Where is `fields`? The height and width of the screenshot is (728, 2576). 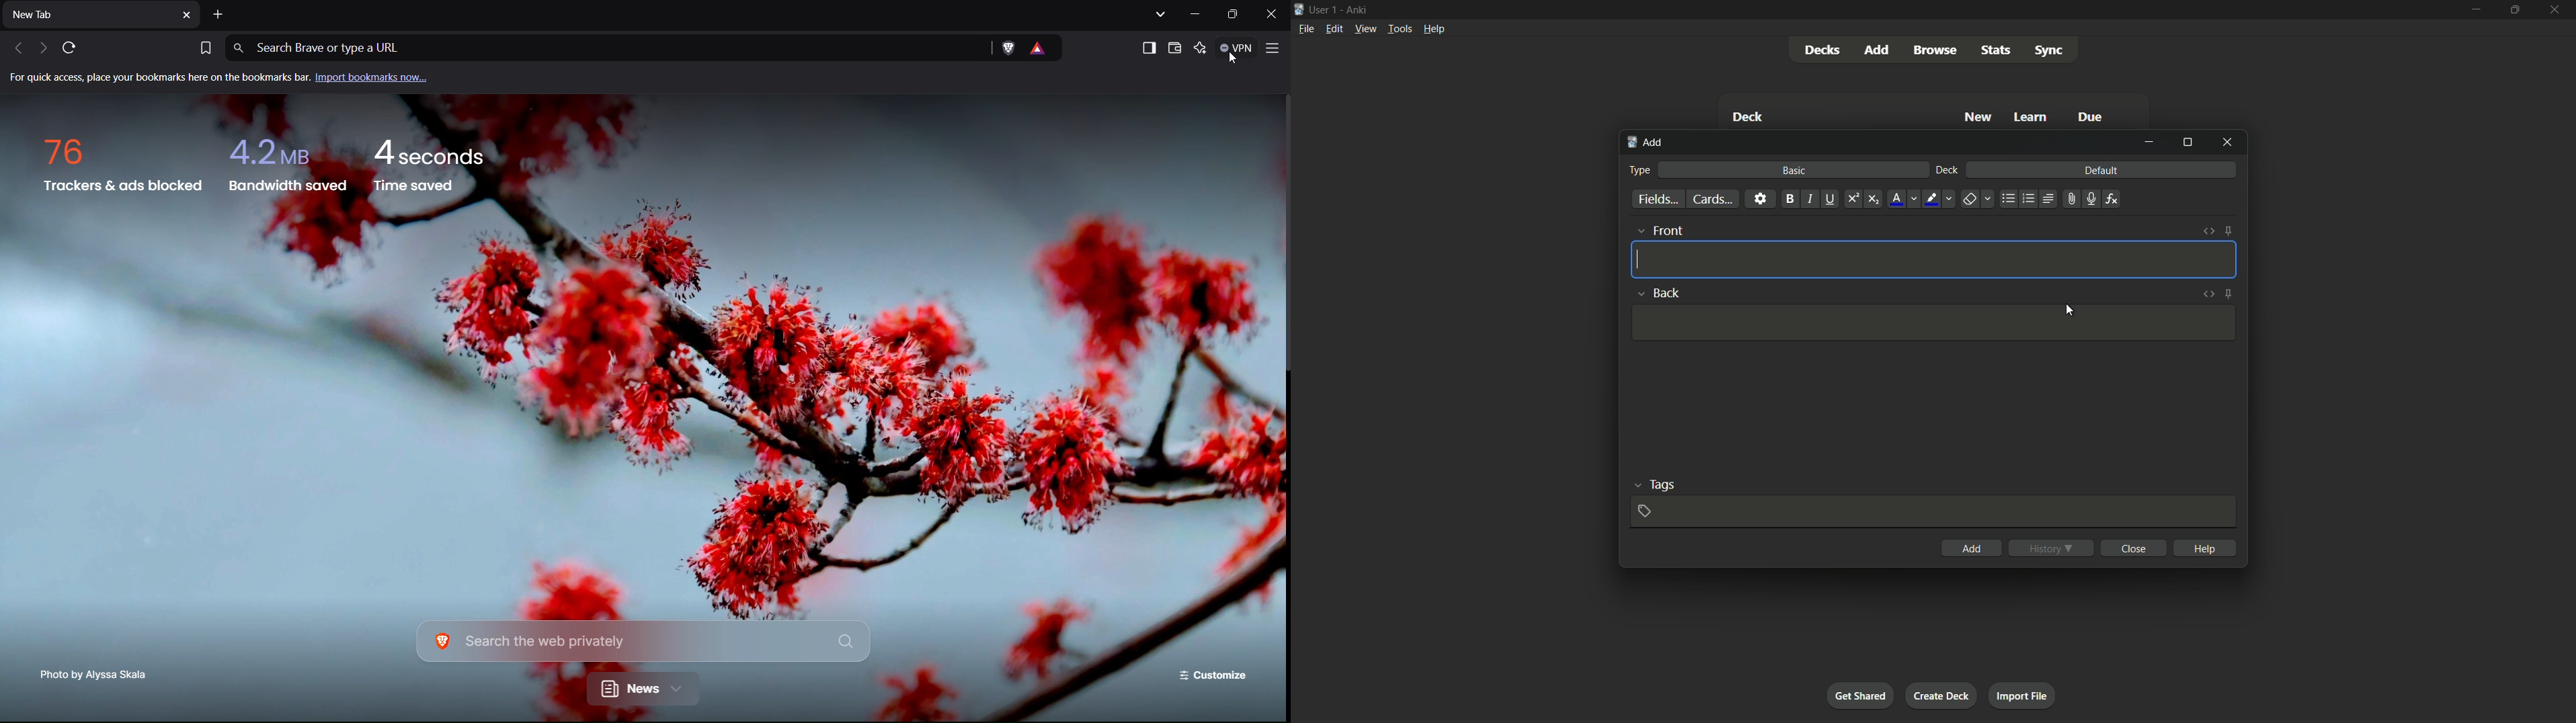
fields is located at coordinates (1658, 198).